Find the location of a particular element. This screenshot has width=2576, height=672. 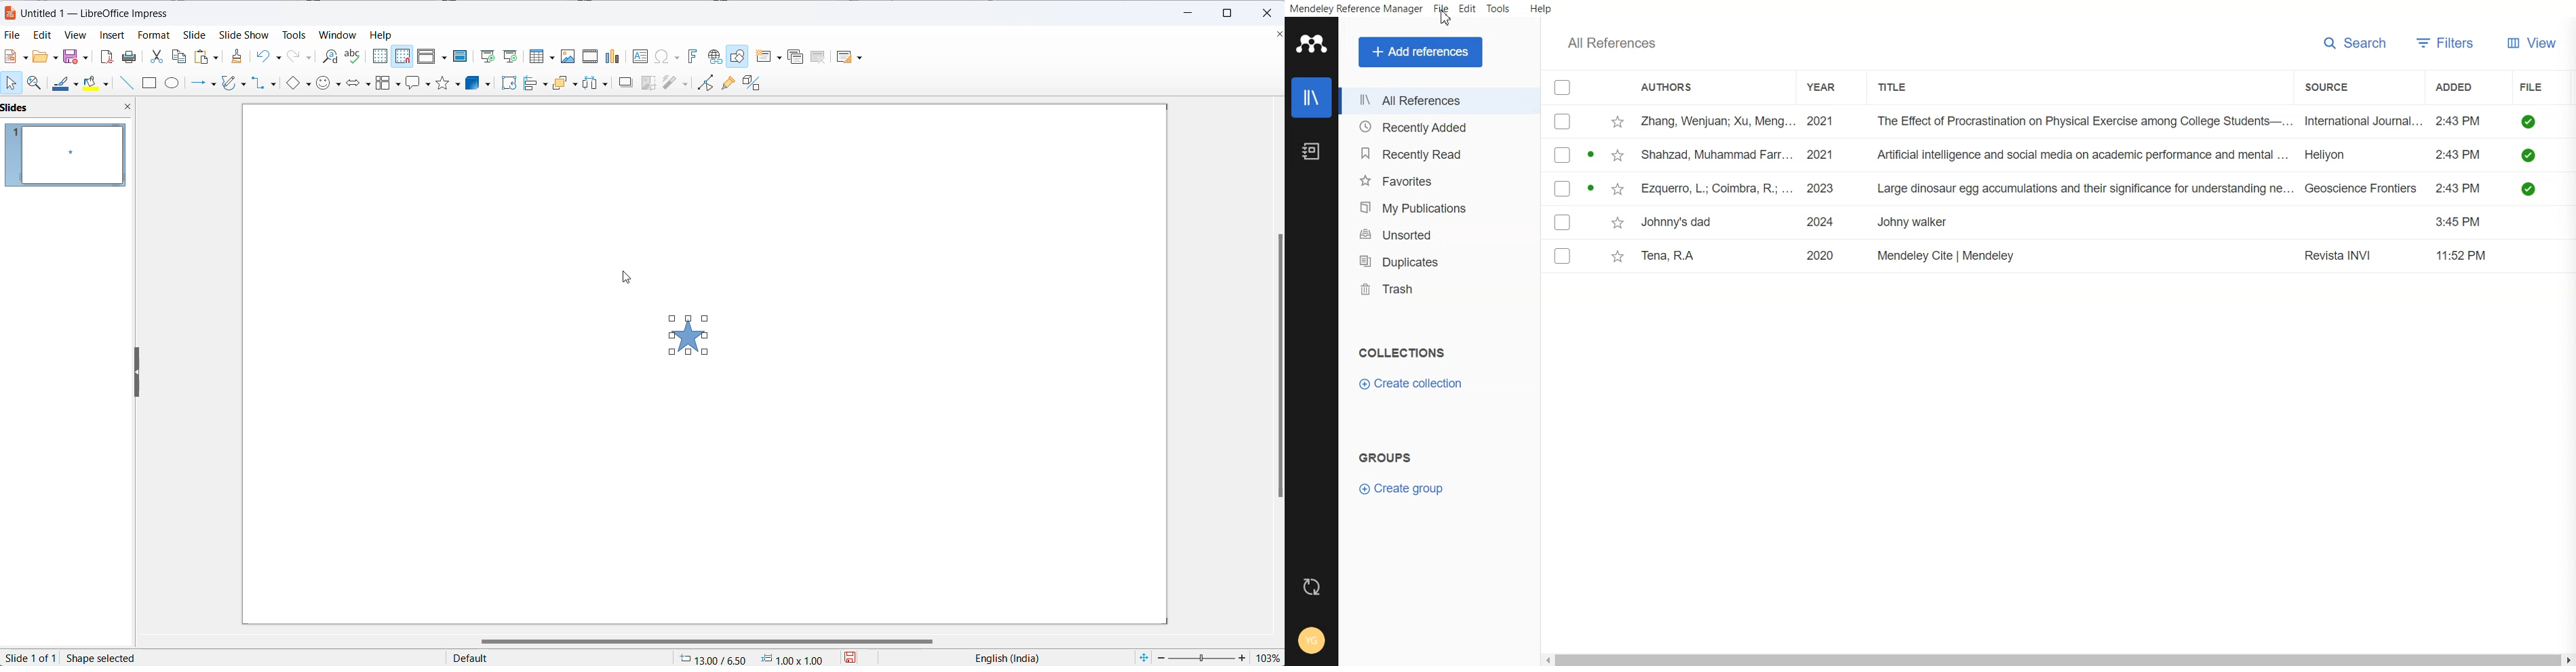

select is located at coordinates (12, 82).